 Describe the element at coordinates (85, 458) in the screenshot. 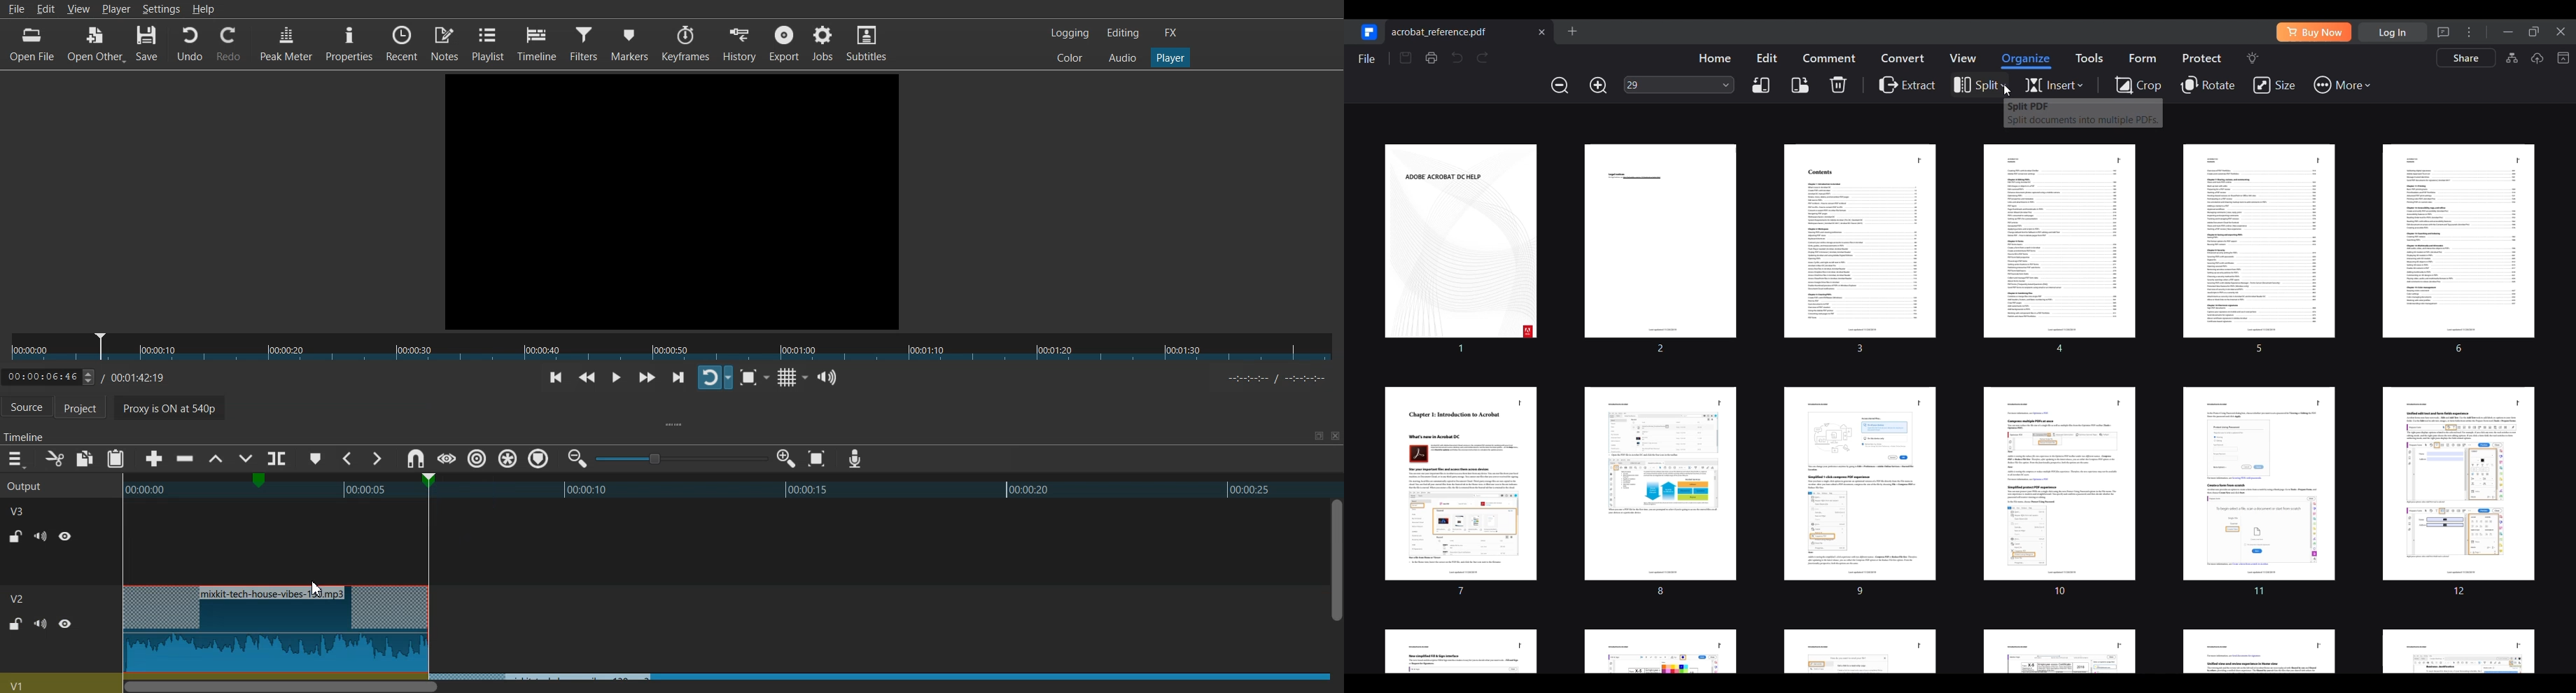

I see `Copy` at that location.